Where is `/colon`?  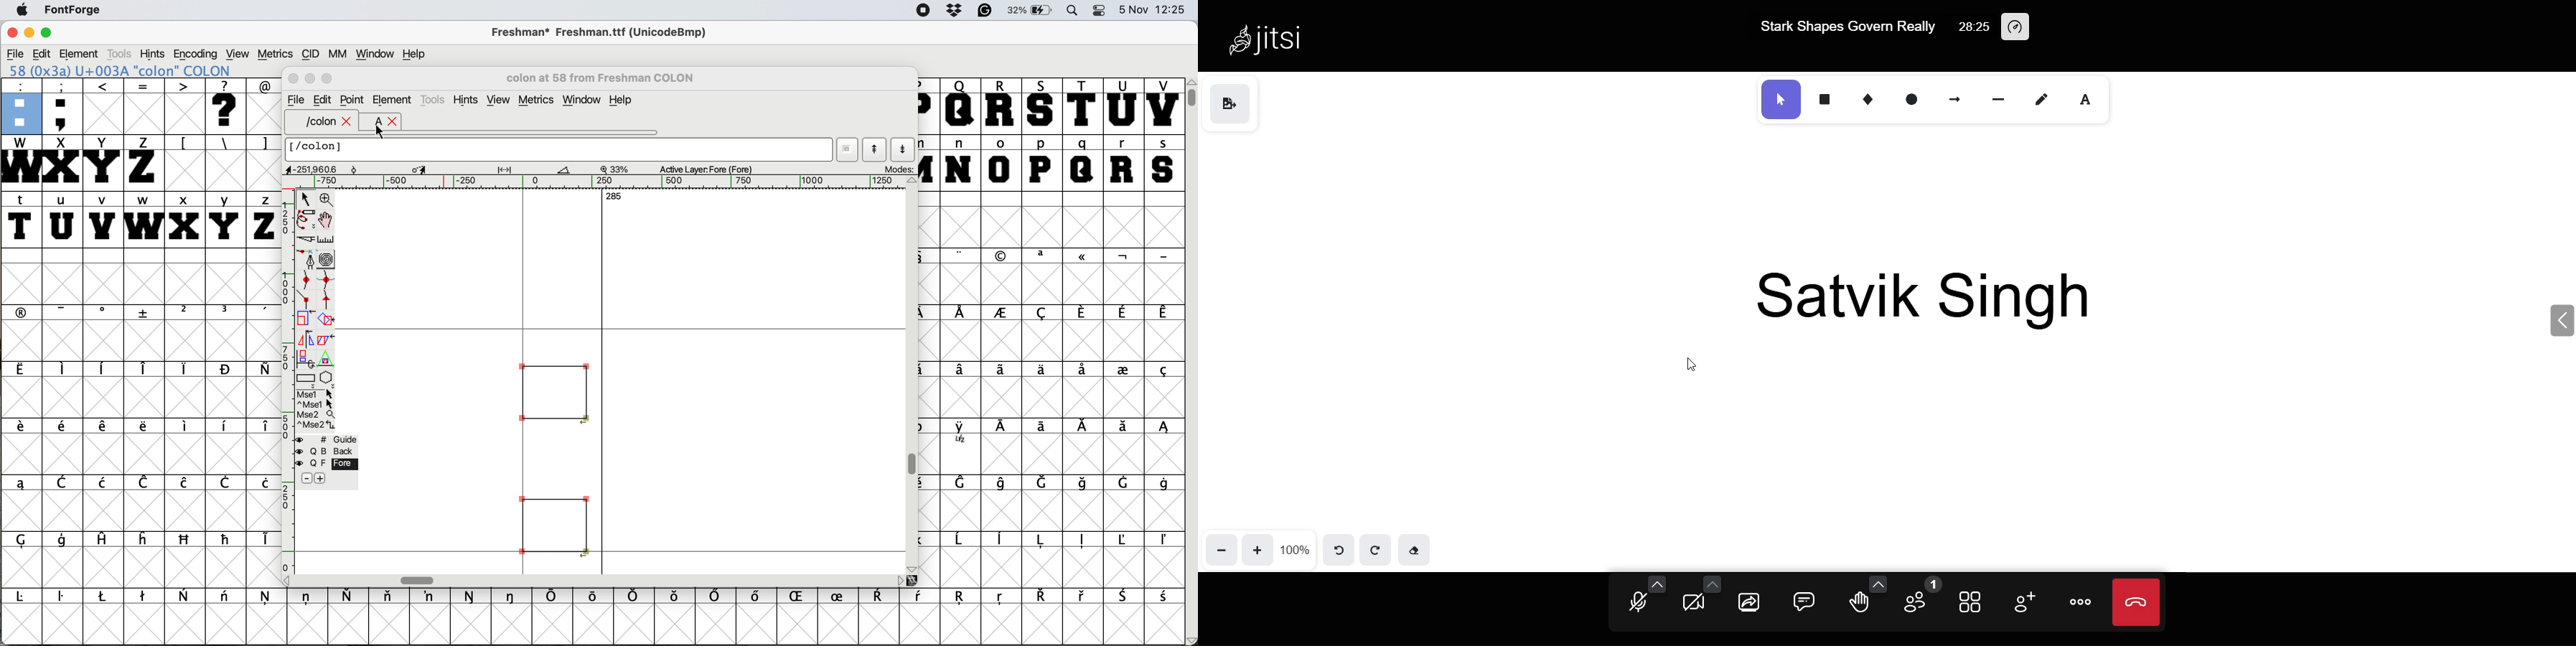
/colon is located at coordinates (314, 122).